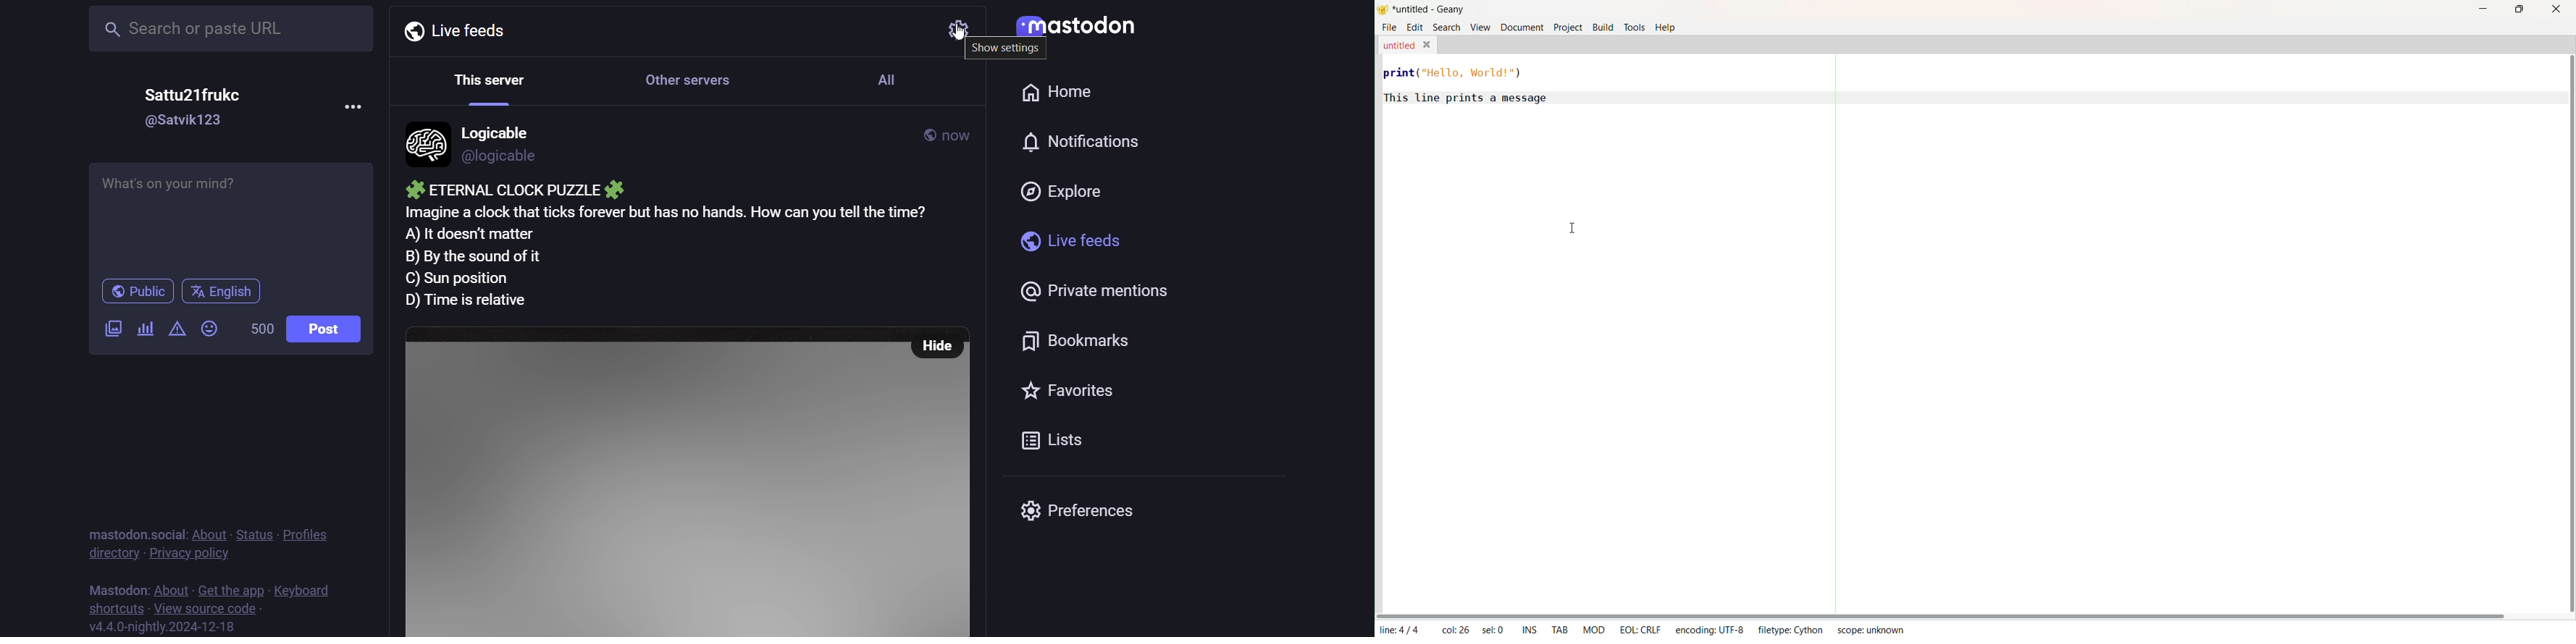 The height and width of the screenshot is (644, 2576). I want to click on public, so click(138, 292).